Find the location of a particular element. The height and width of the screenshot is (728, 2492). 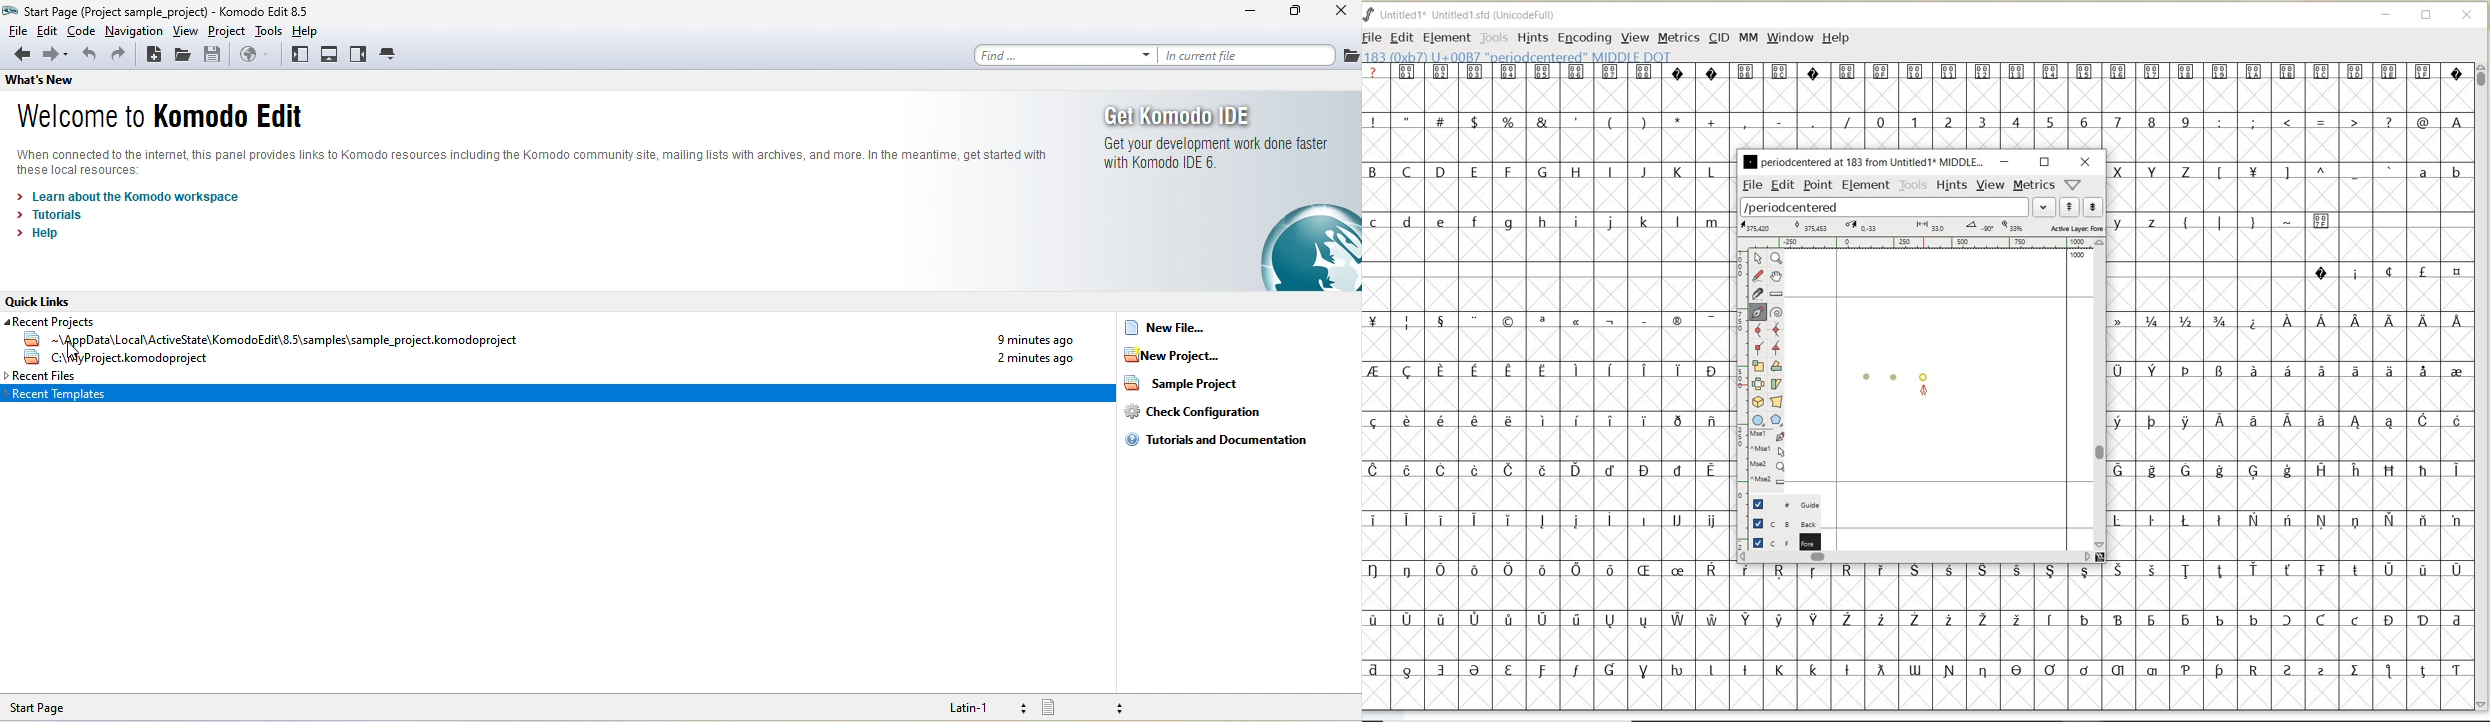

FILE is located at coordinates (1374, 37).